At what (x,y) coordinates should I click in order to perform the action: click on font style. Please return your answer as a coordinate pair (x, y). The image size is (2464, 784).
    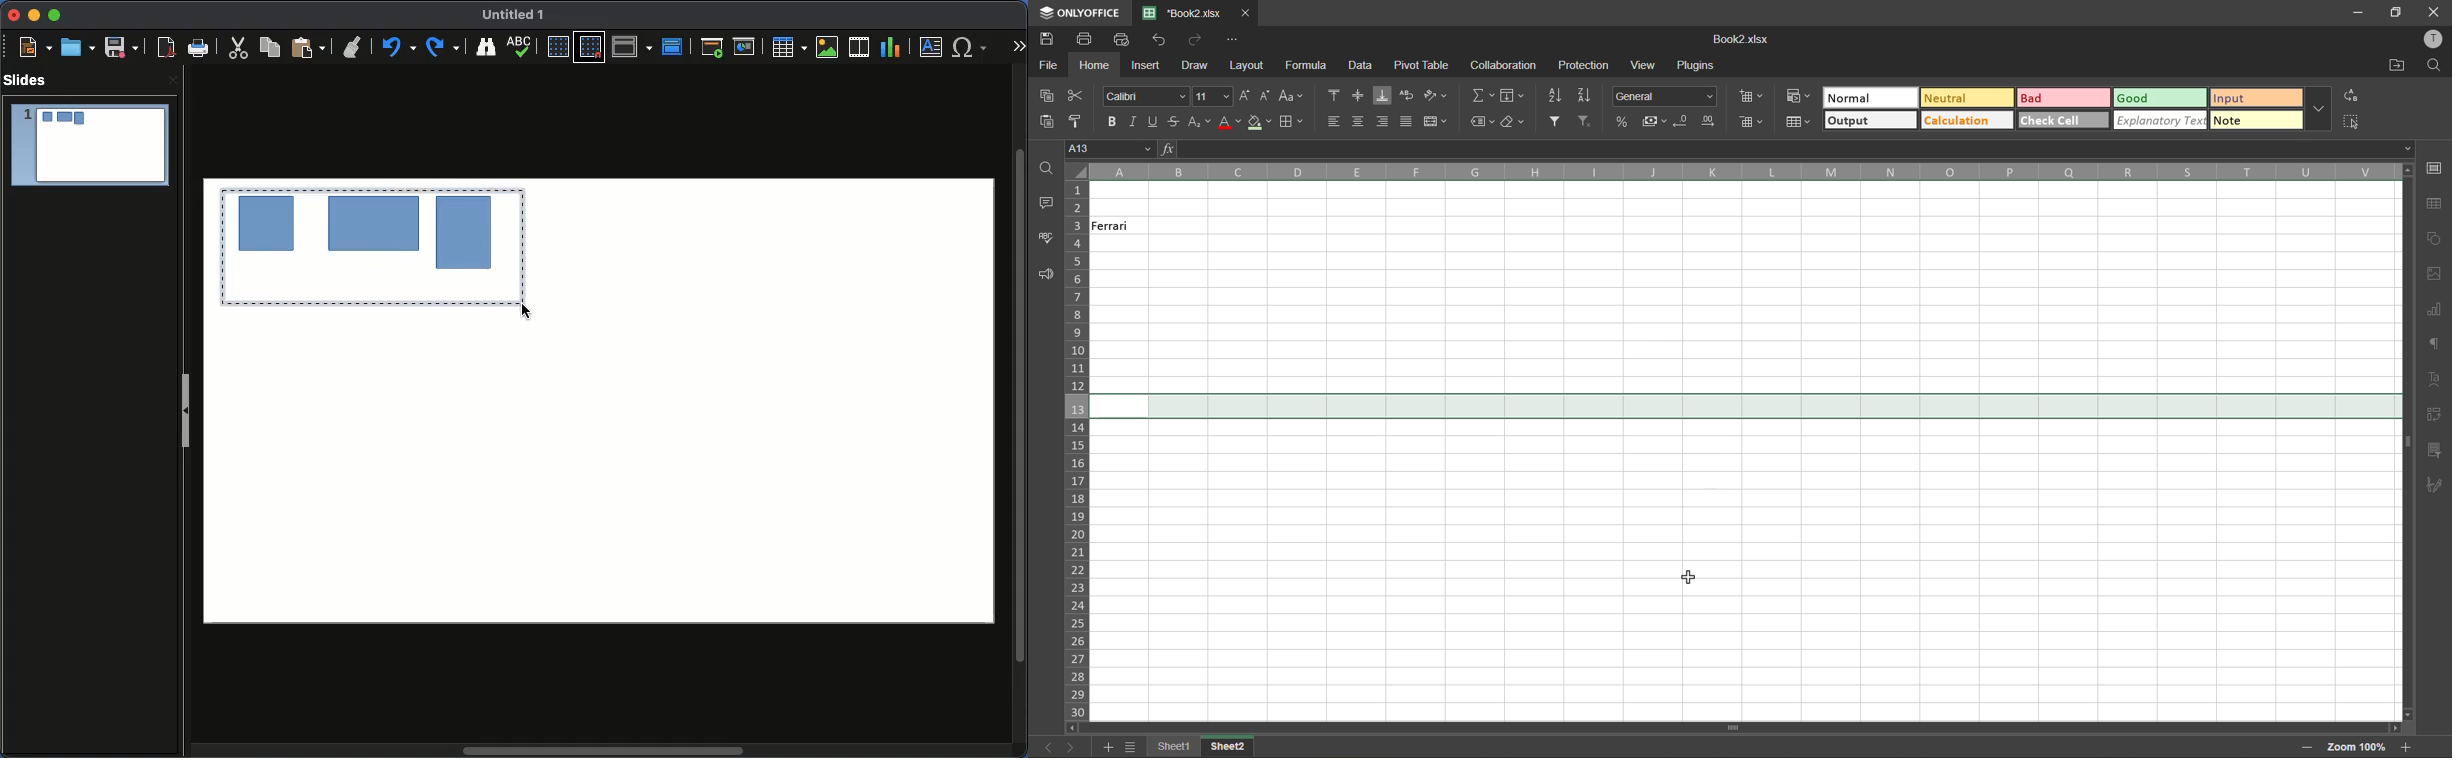
    Looking at the image, I should click on (1143, 97).